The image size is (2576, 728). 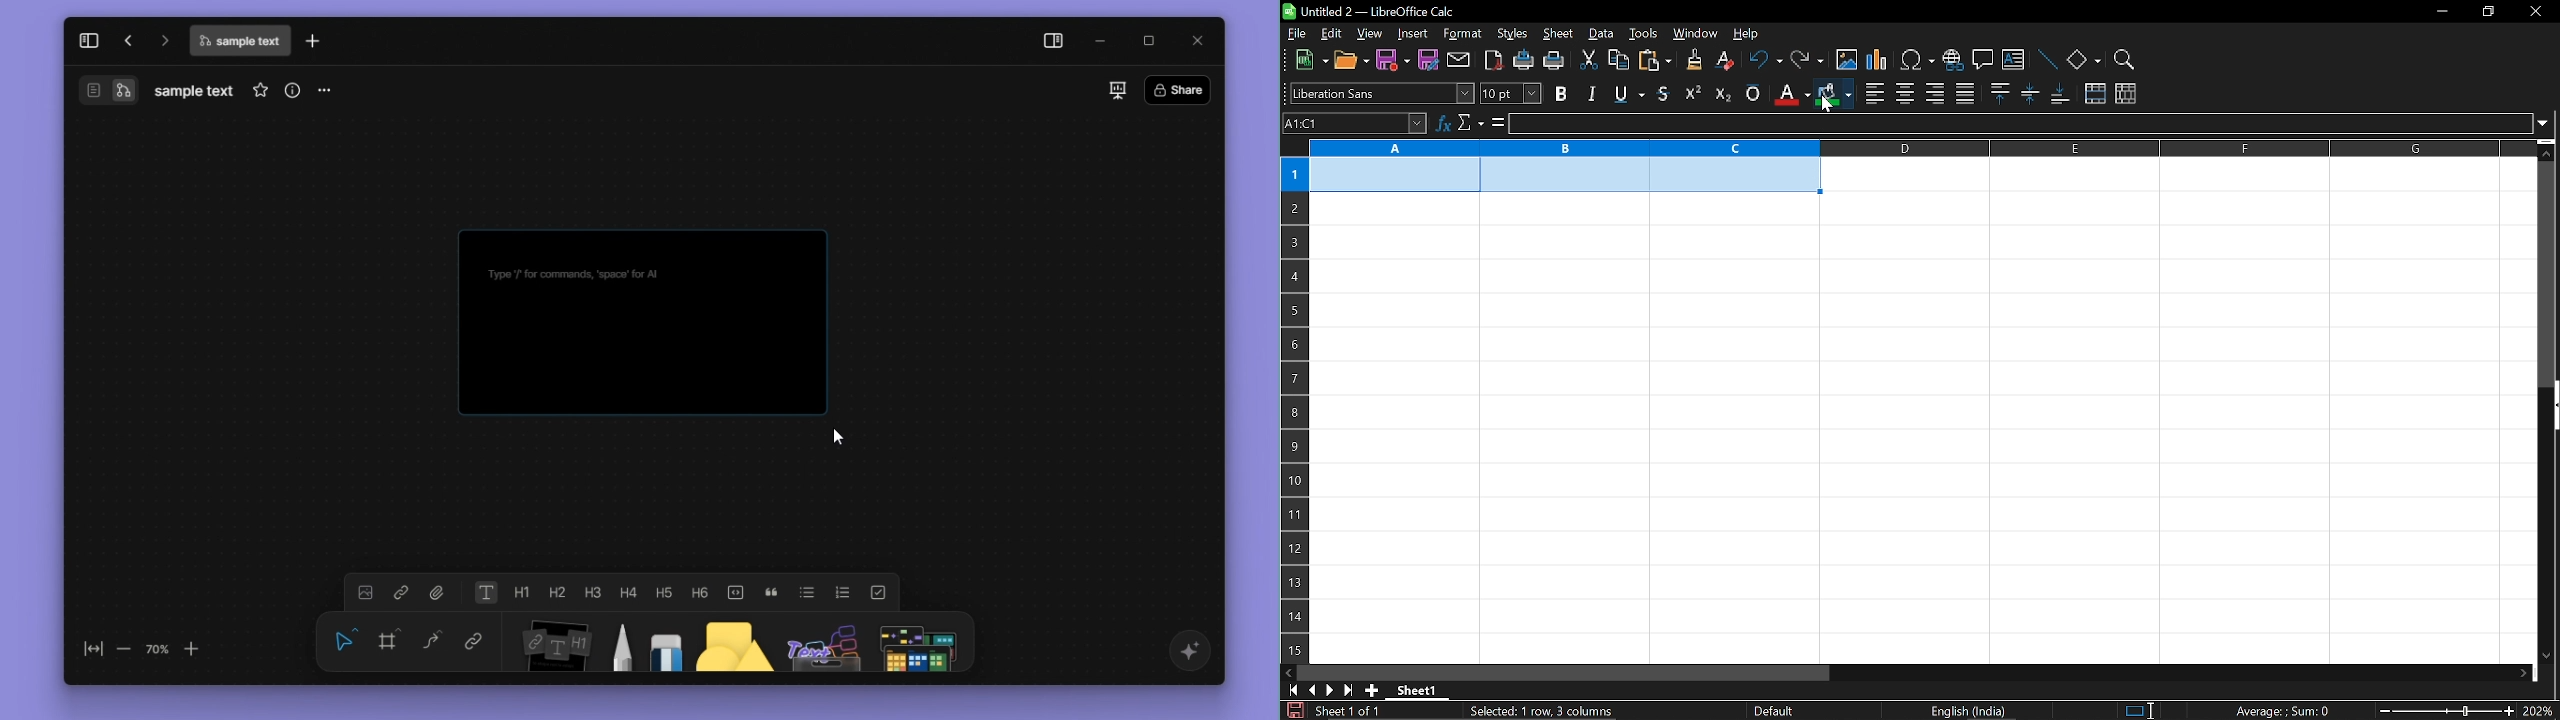 I want to click on Selected: 1 row, 3 columns, so click(x=1544, y=709).